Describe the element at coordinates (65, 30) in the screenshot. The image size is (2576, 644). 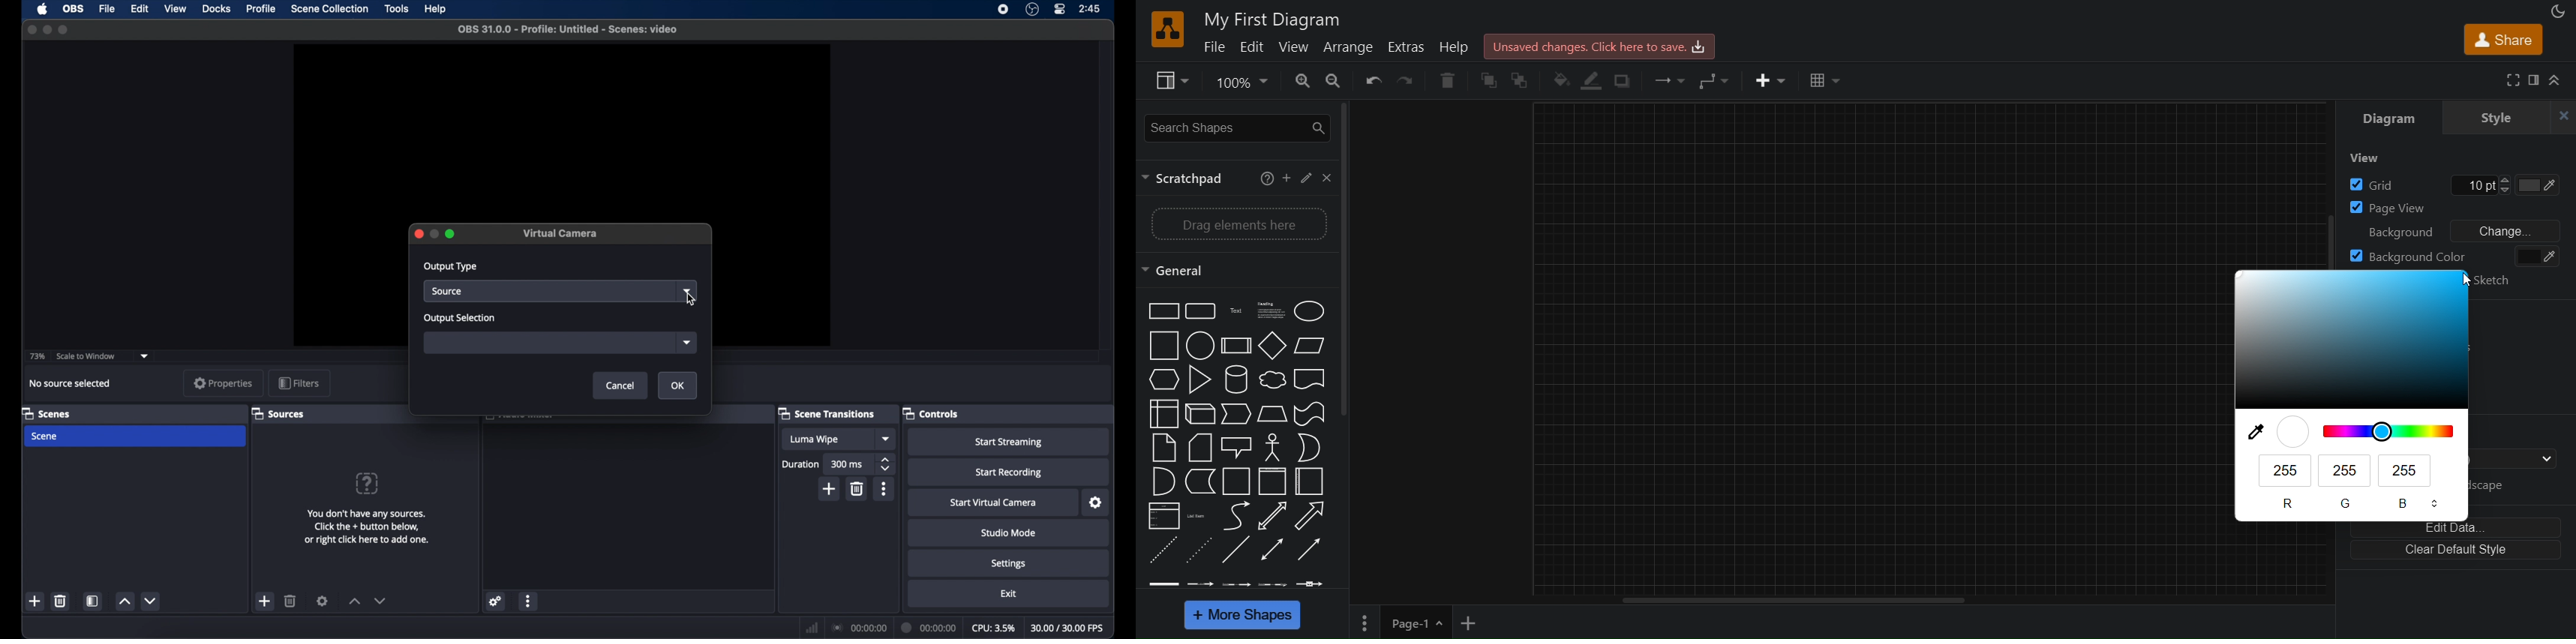
I see `maximize` at that location.